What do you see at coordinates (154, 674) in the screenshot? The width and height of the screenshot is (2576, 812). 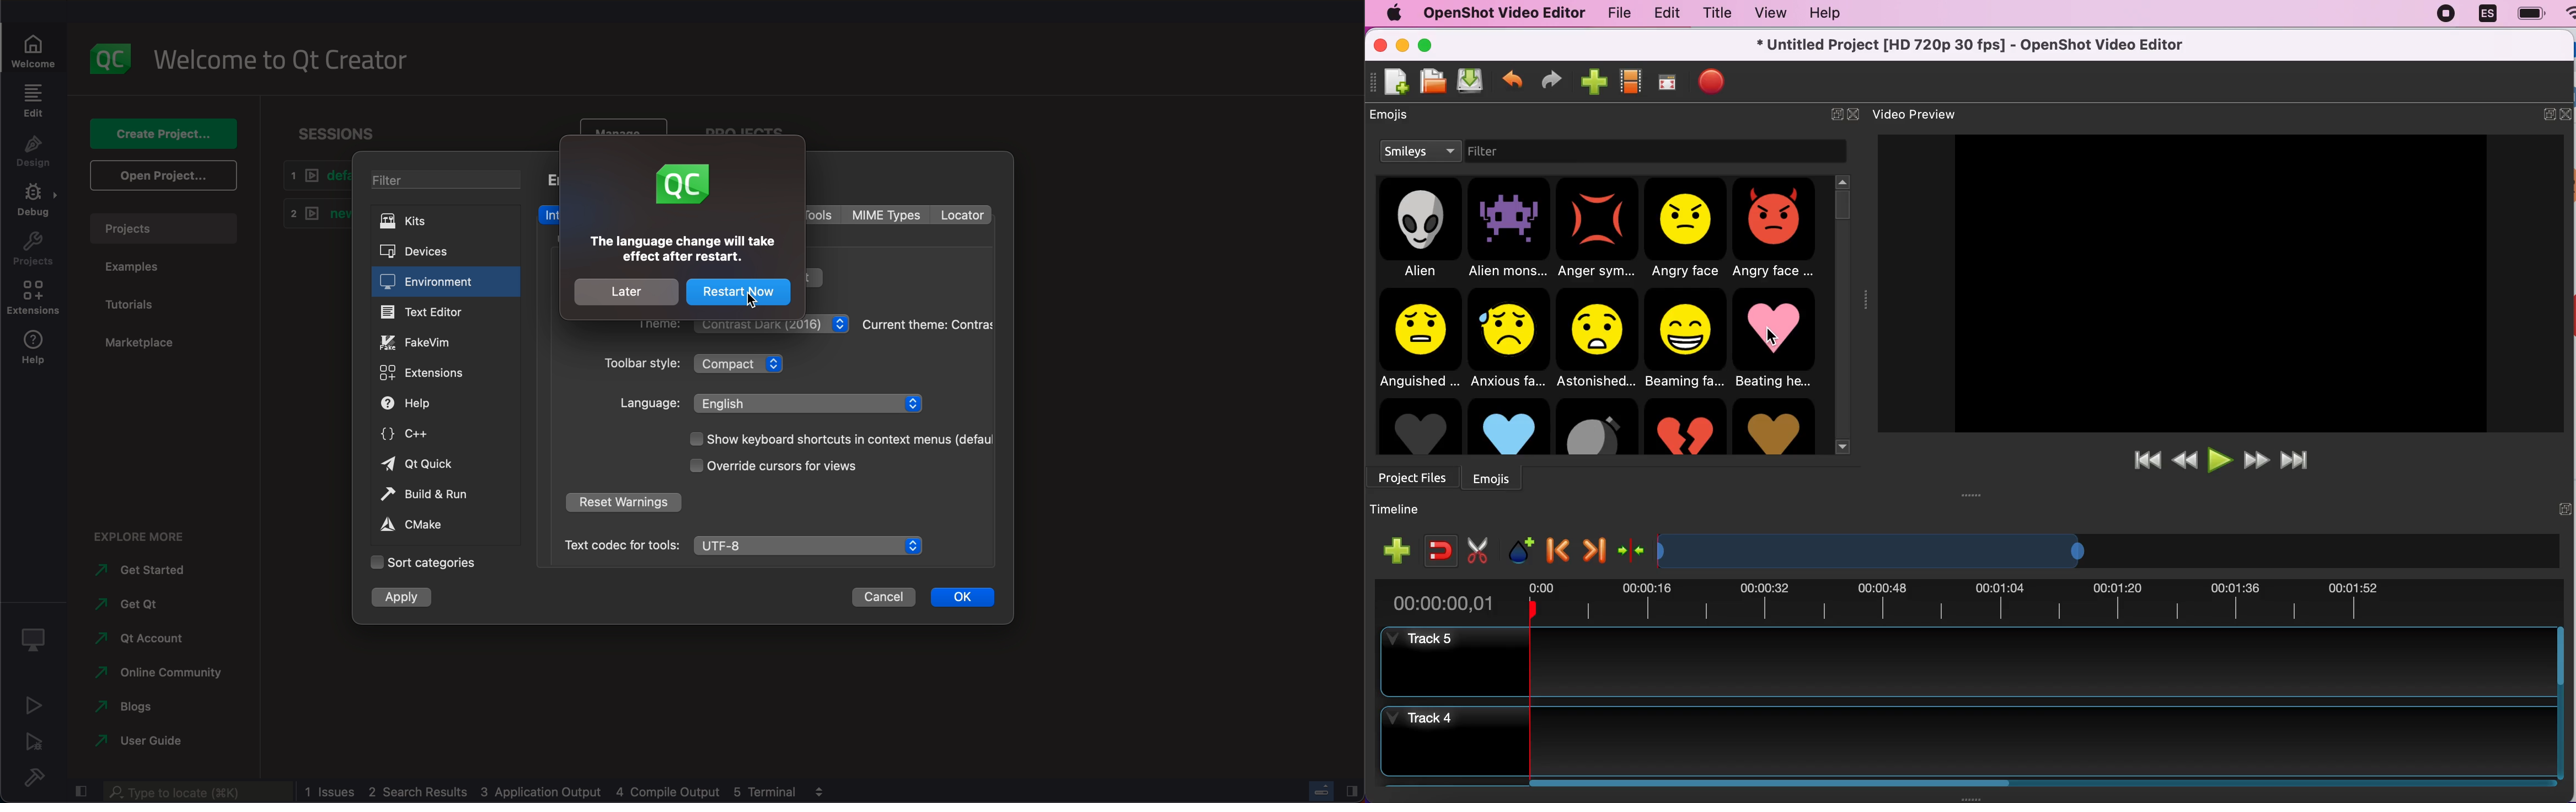 I see `online` at bounding box center [154, 674].